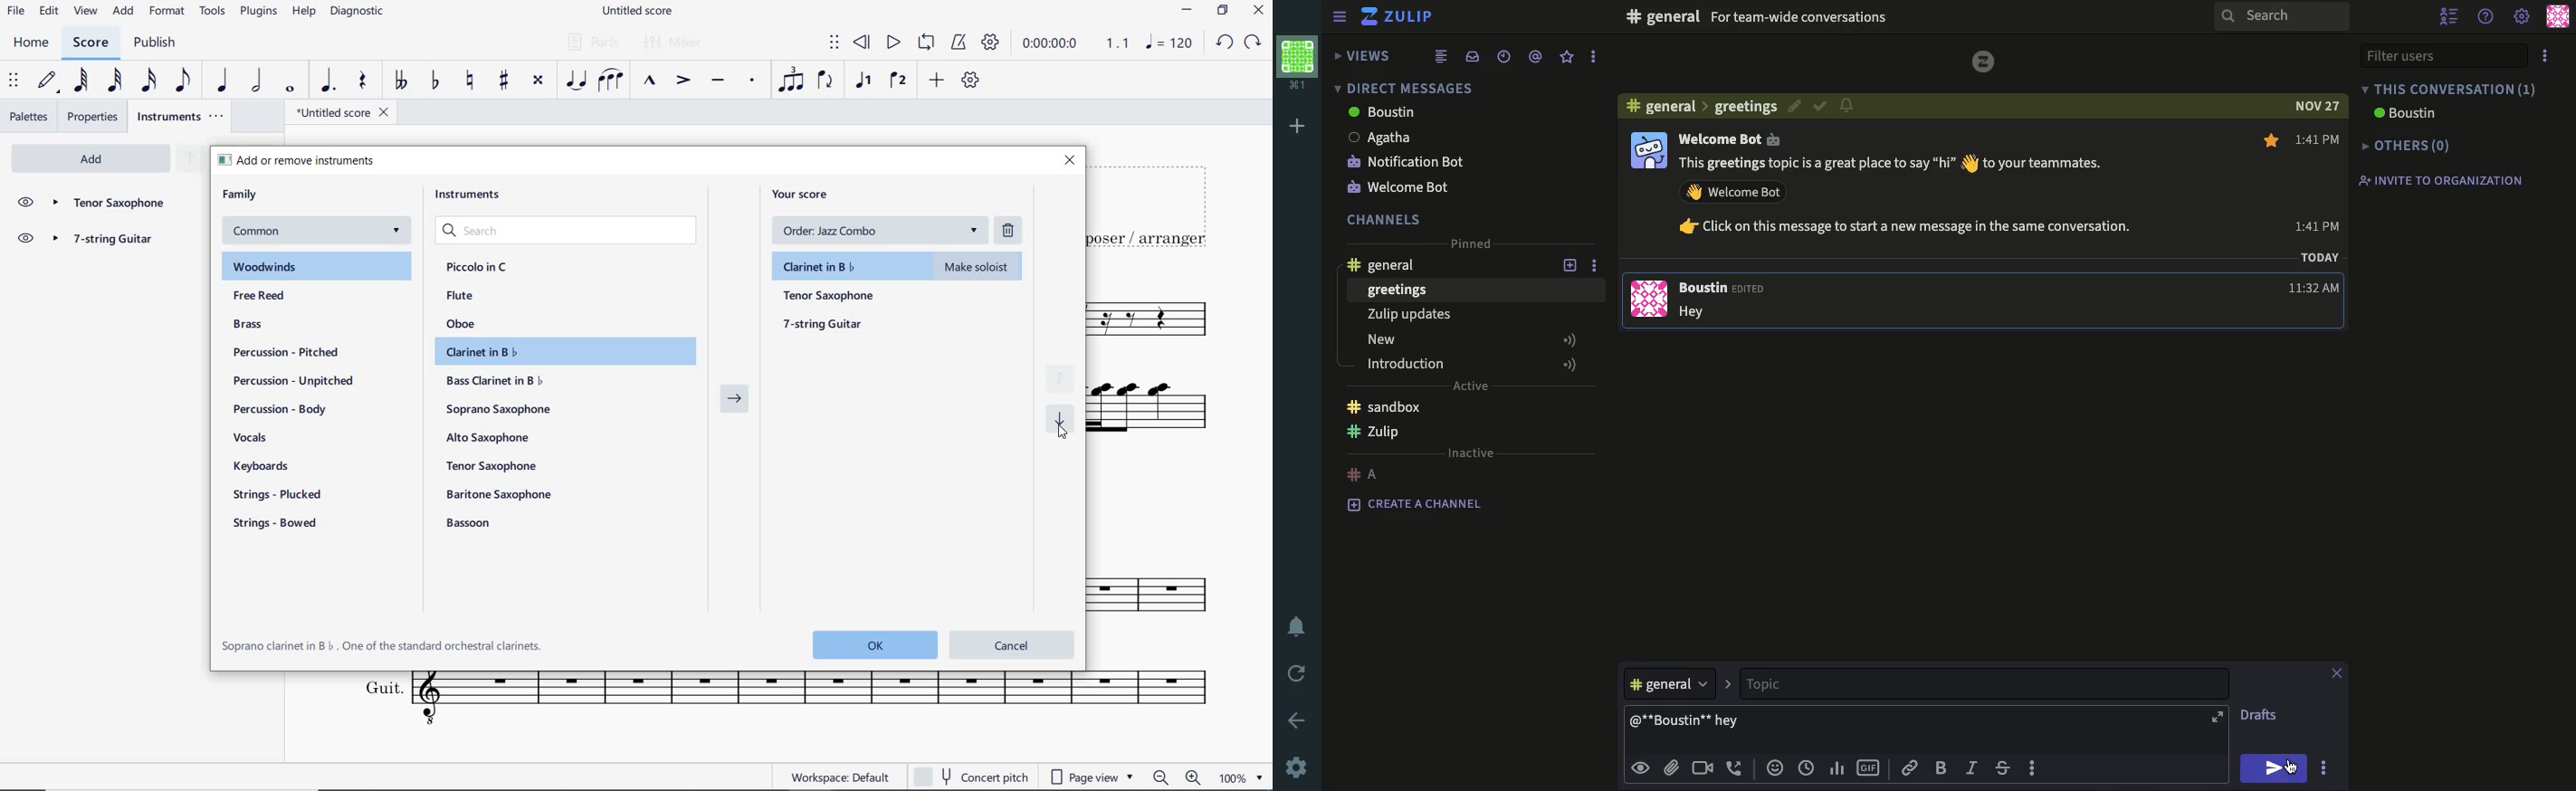 The image size is (2576, 812). Describe the element at coordinates (14, 81) in the screenshot. I see `SELECET TO MOVE` at that location.